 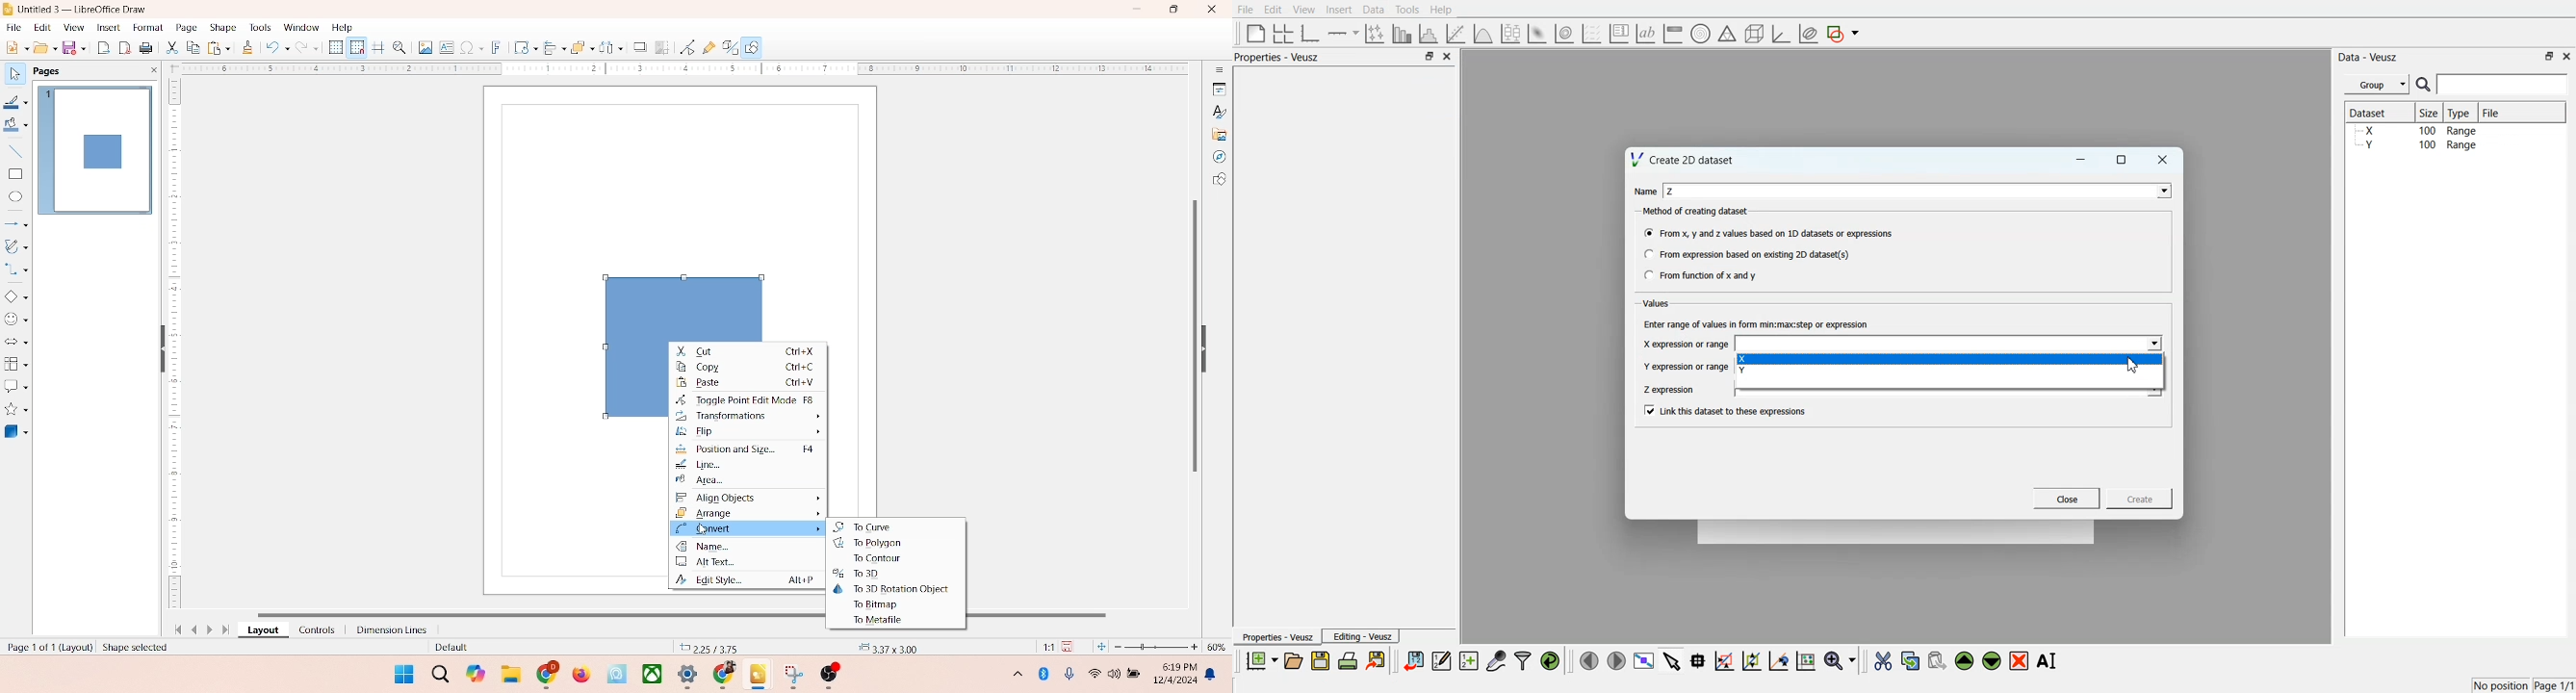 What do you see at coordinates (277, 49) in the screenshot?
I see `undo` at bounding box center [277, 49].